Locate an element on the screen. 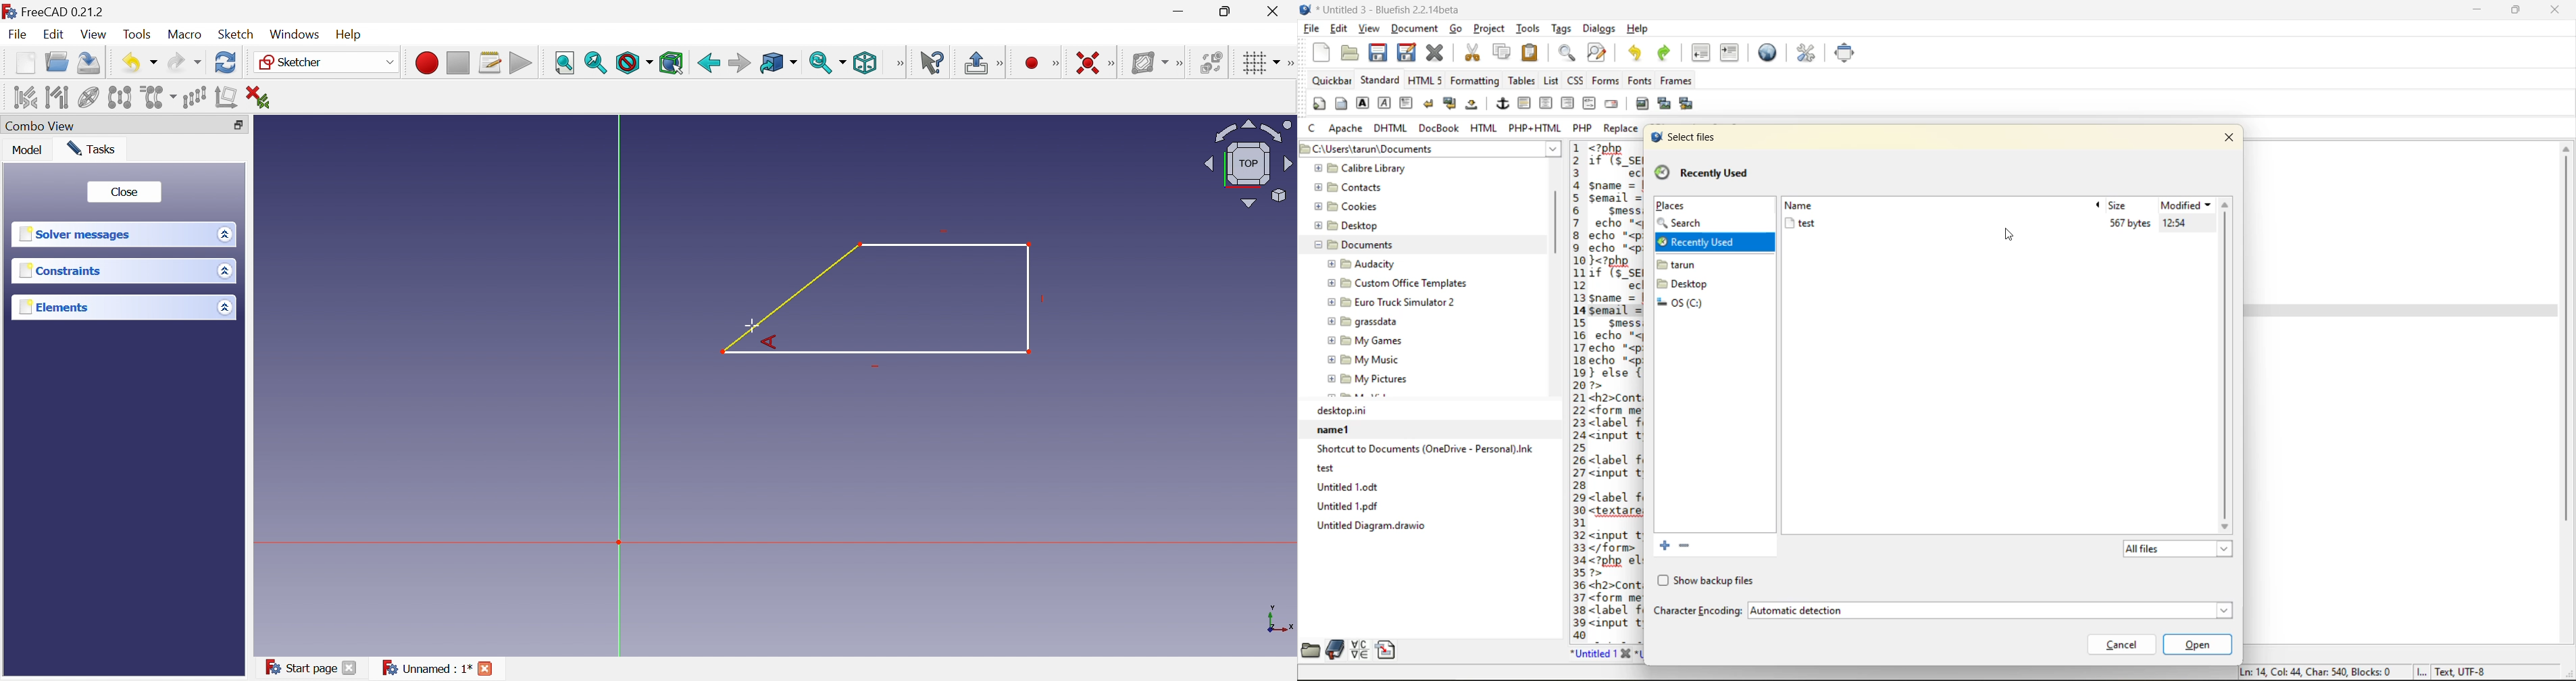  close current file is located at coordinates (1438, 53).